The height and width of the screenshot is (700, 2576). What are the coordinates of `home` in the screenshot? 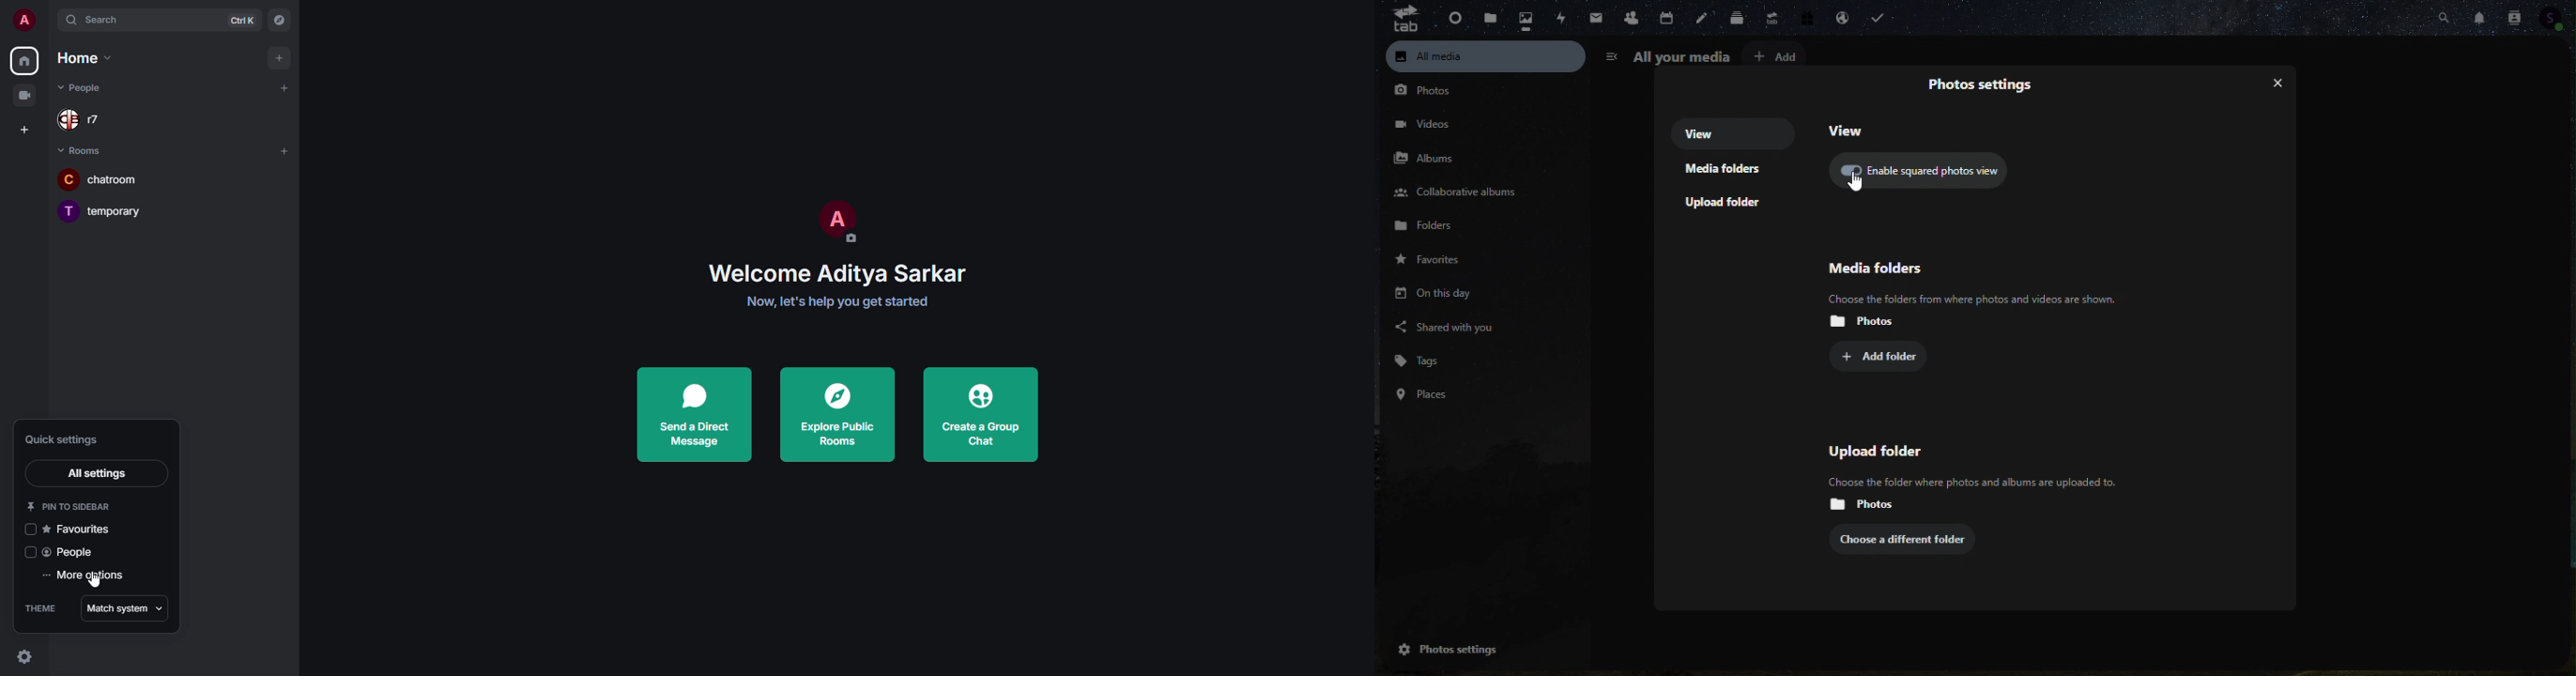 It's located at (86, 59).